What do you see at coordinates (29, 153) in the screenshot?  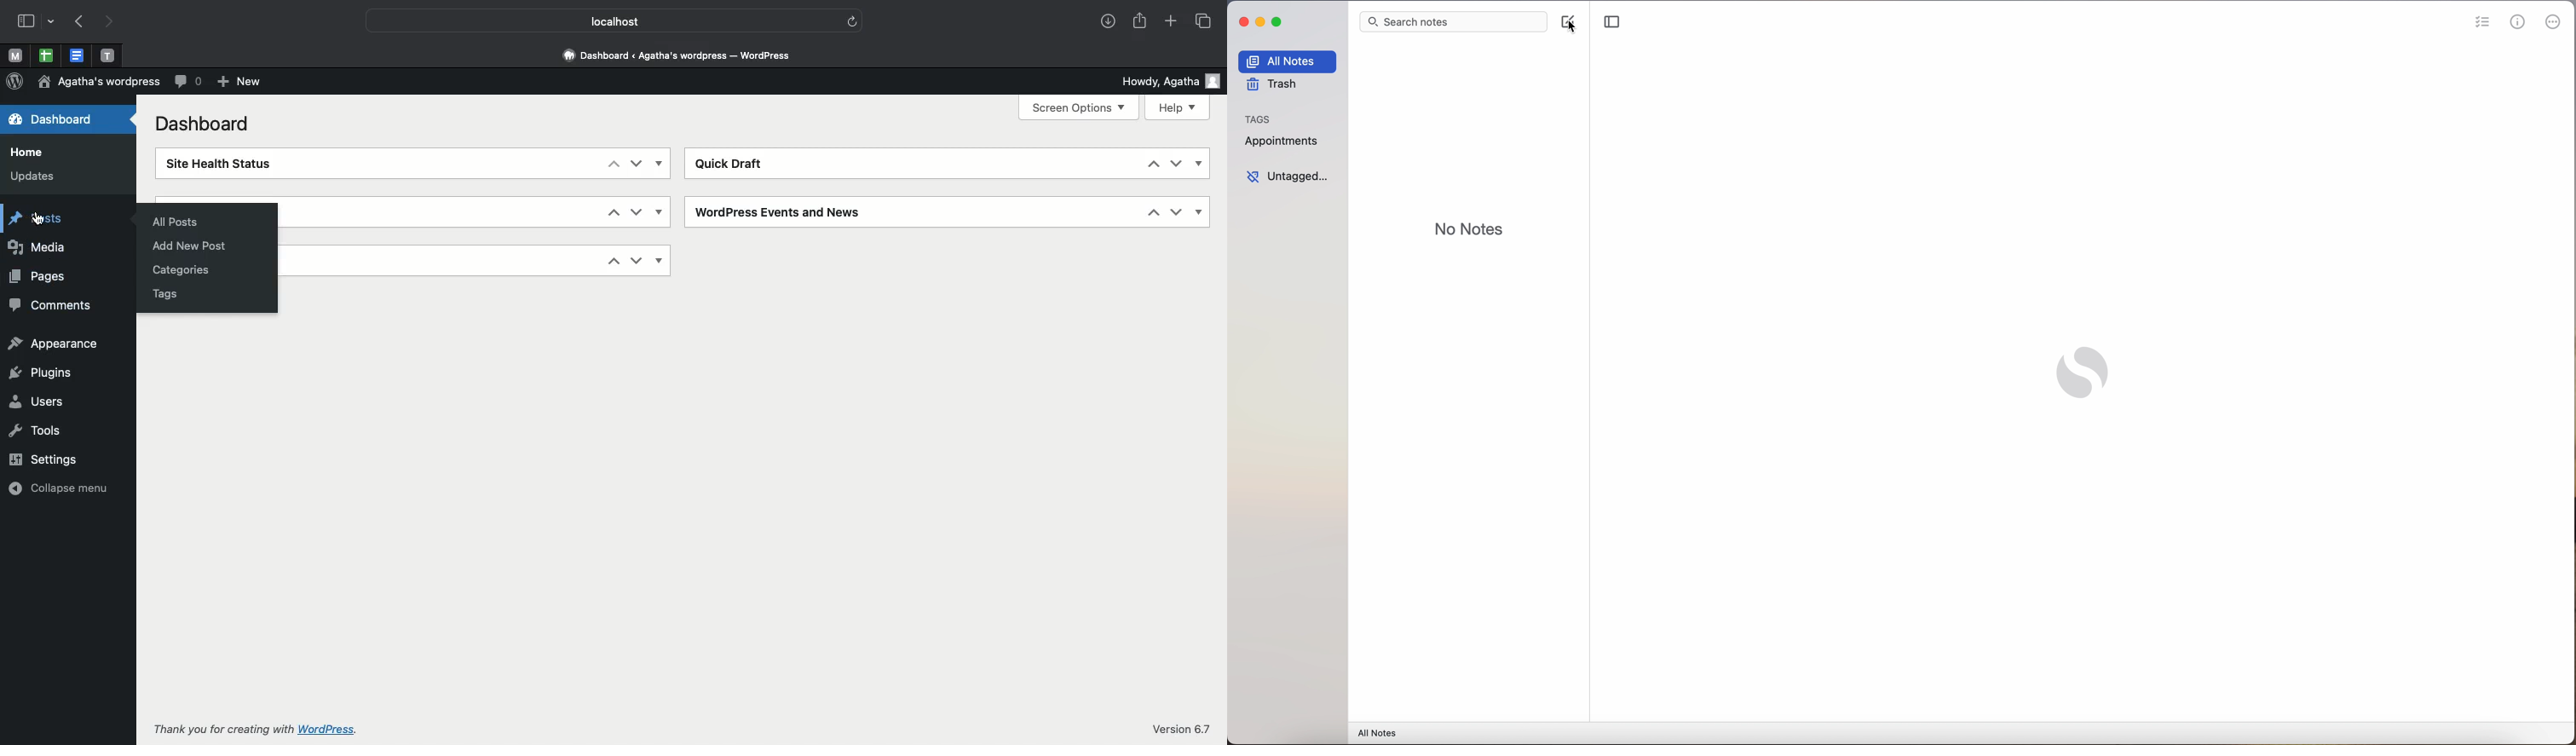 I see `Home` at bounding box center [29, 153].